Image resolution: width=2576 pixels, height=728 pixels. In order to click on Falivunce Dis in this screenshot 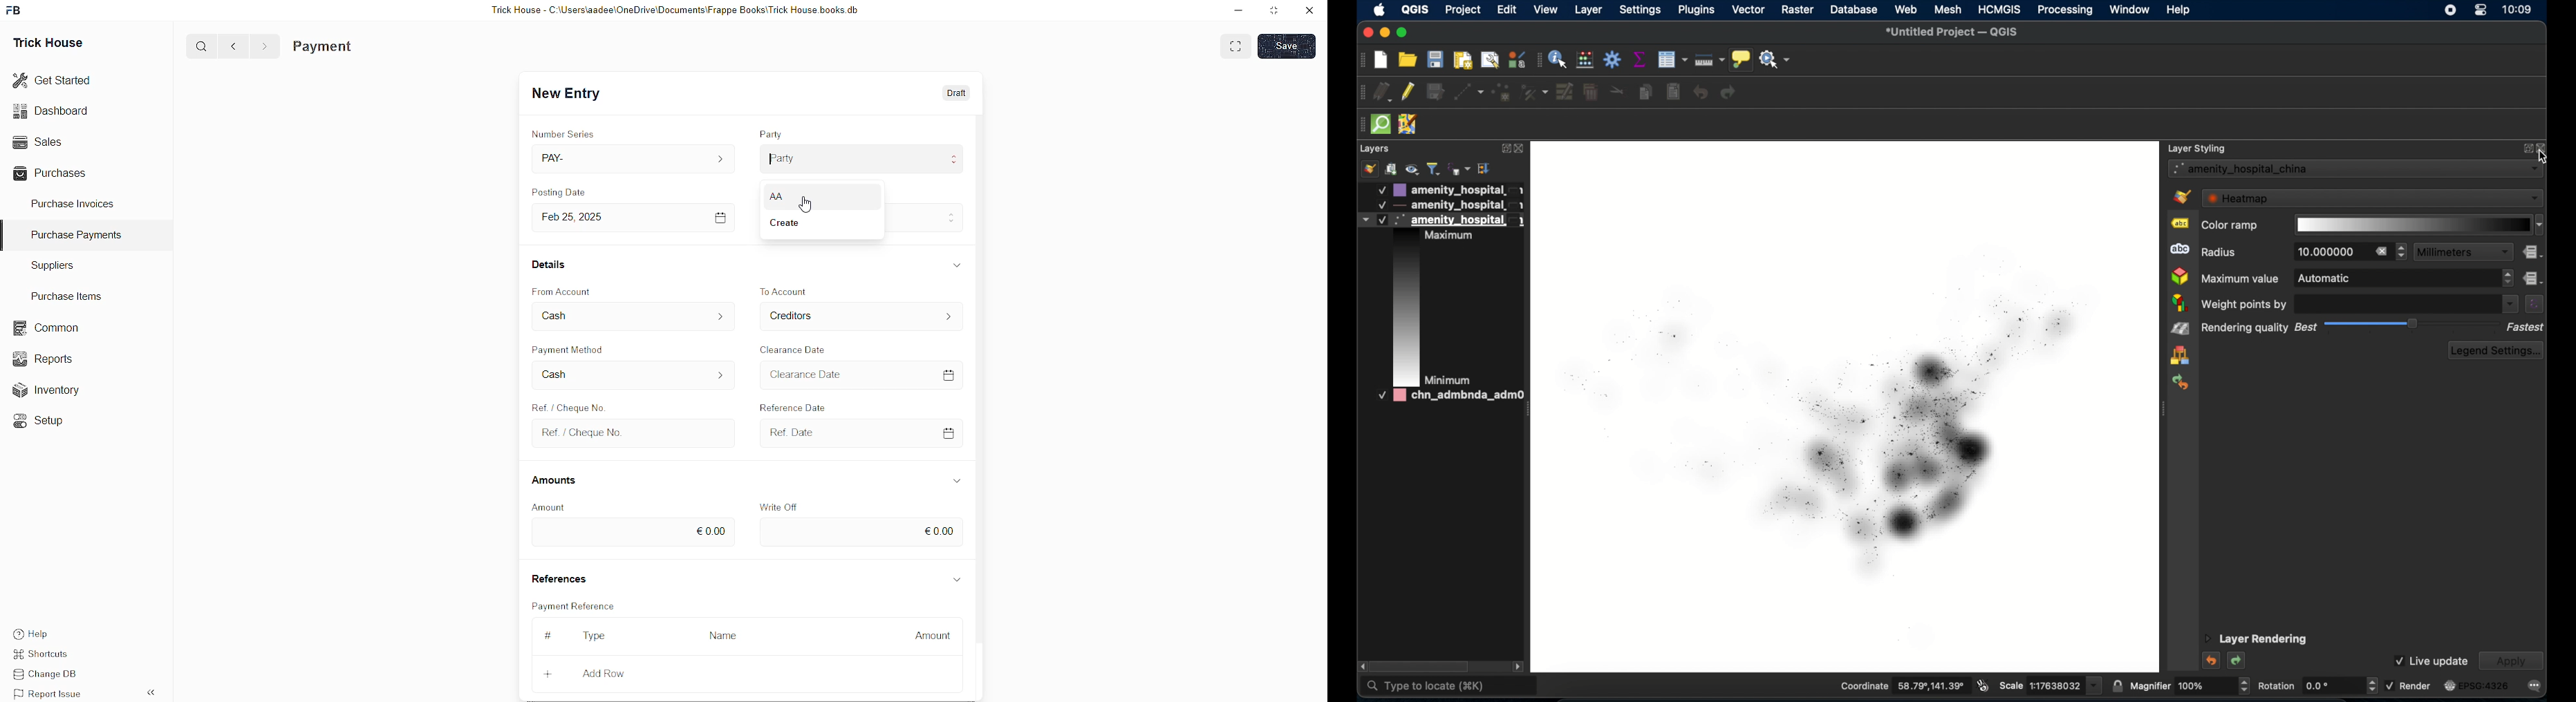, I will do `click(803, 405)`.